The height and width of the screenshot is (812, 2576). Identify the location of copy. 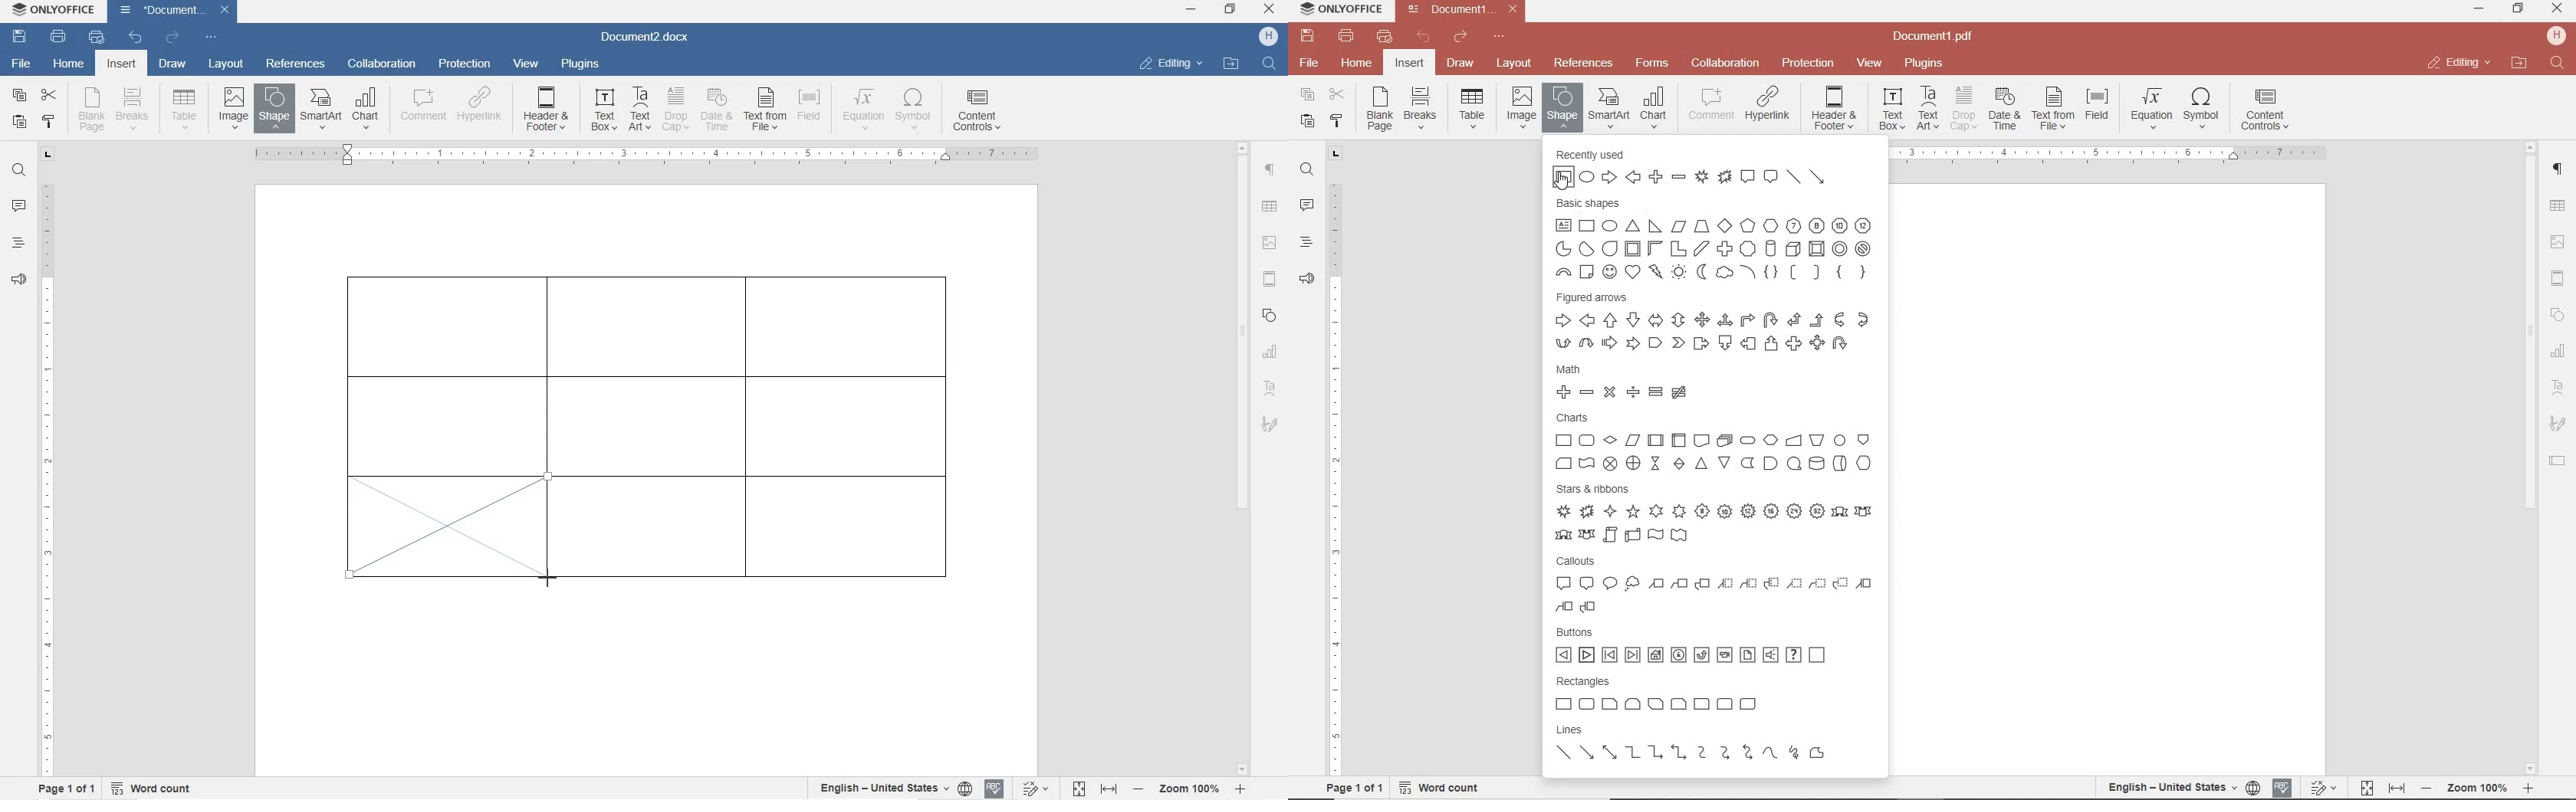
(20, 97).